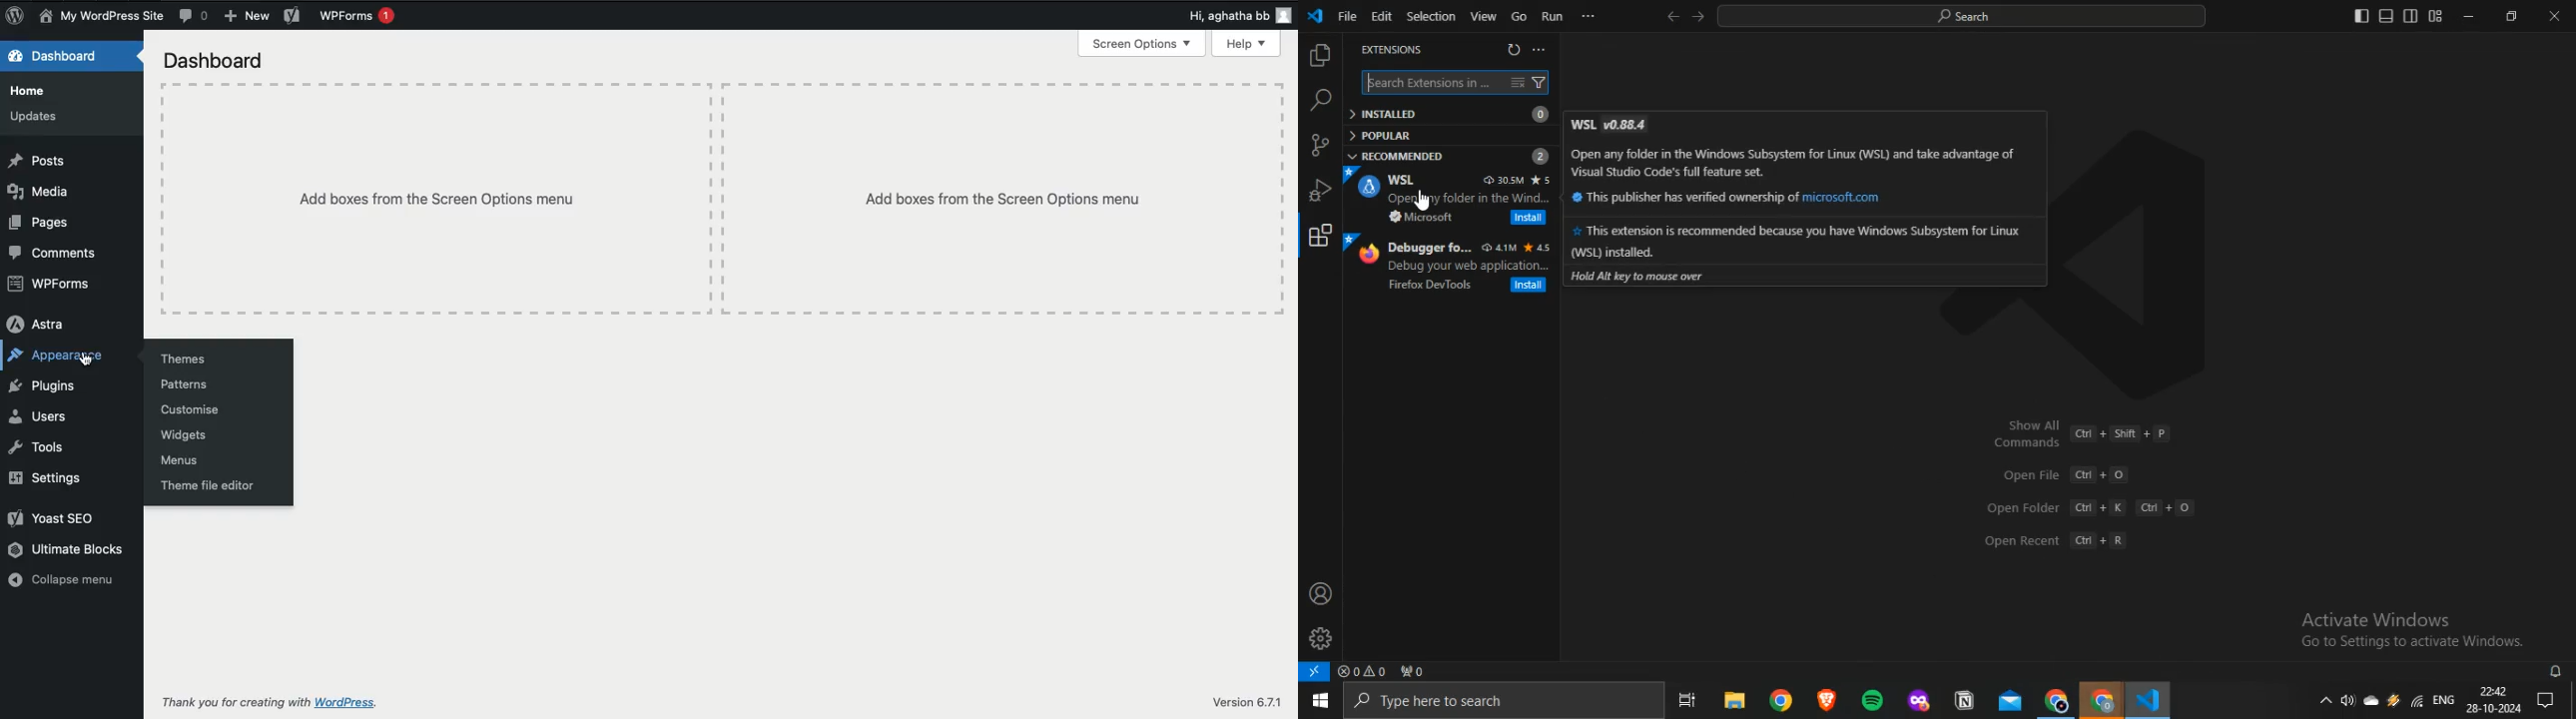 The height and width of the screenshot is (728, 2576). Describe the element at coordinates (183, 462) in the screenshot. I see `Menus` at that location.